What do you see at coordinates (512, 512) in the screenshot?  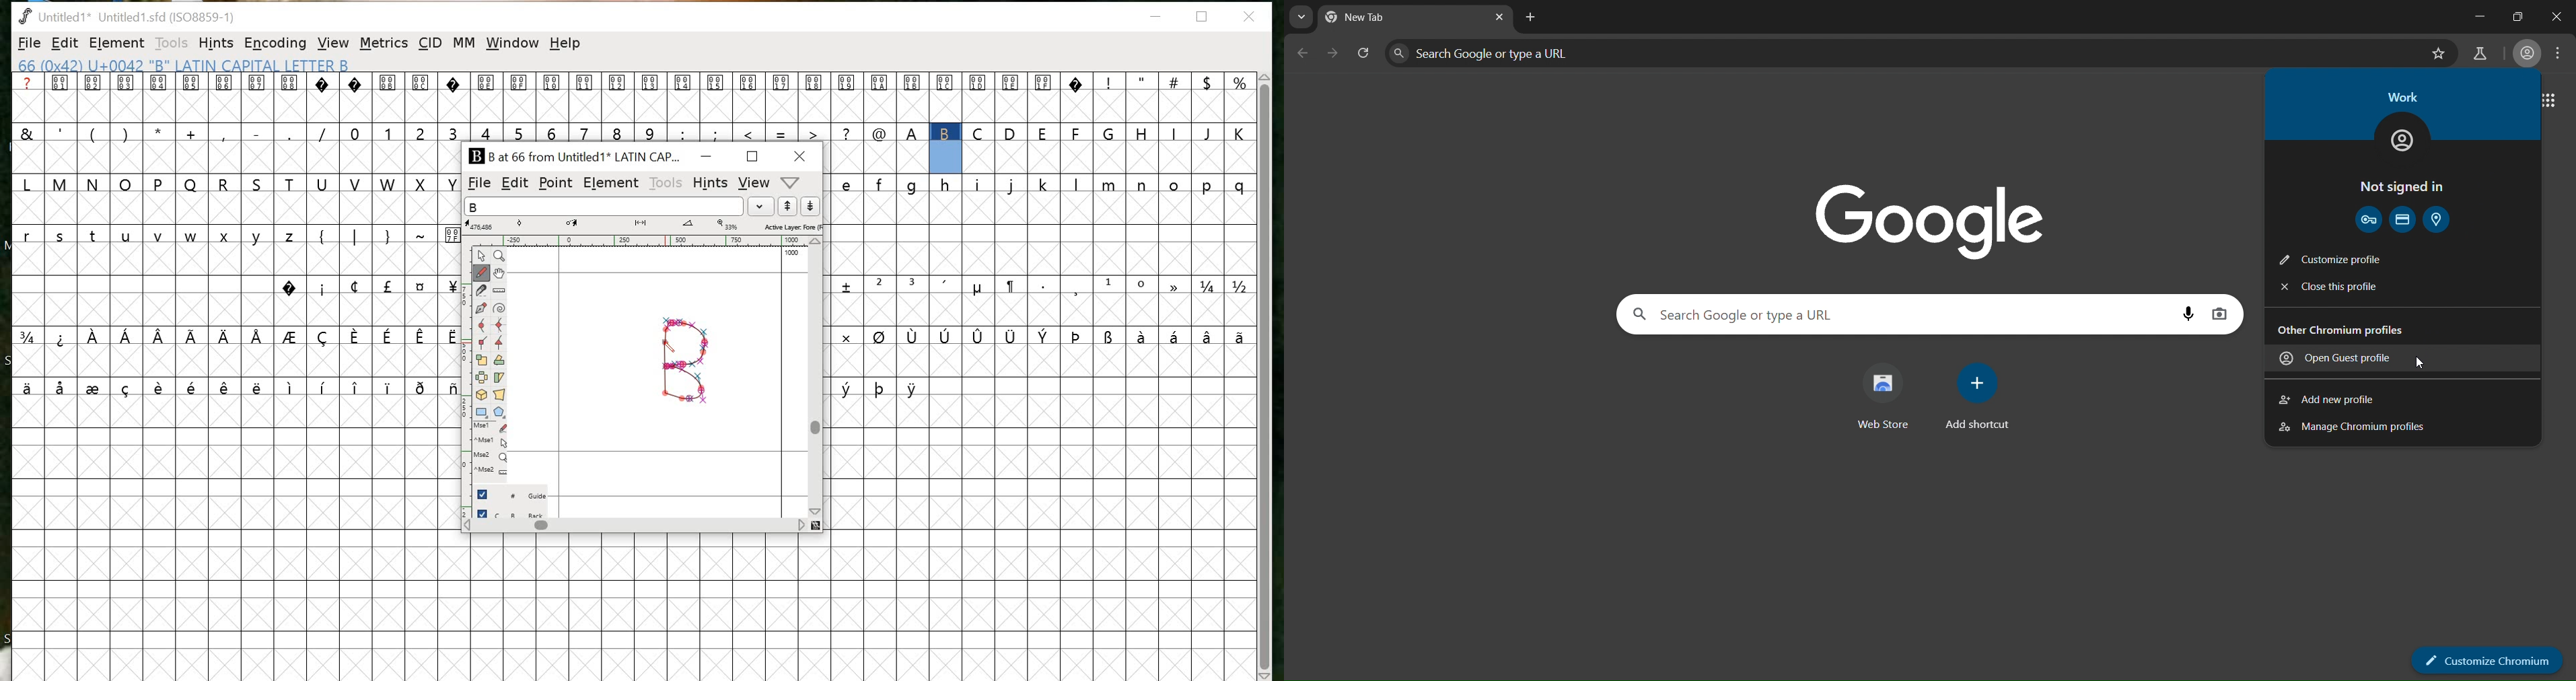 I see `back layer` at bounding box center [512, 512].